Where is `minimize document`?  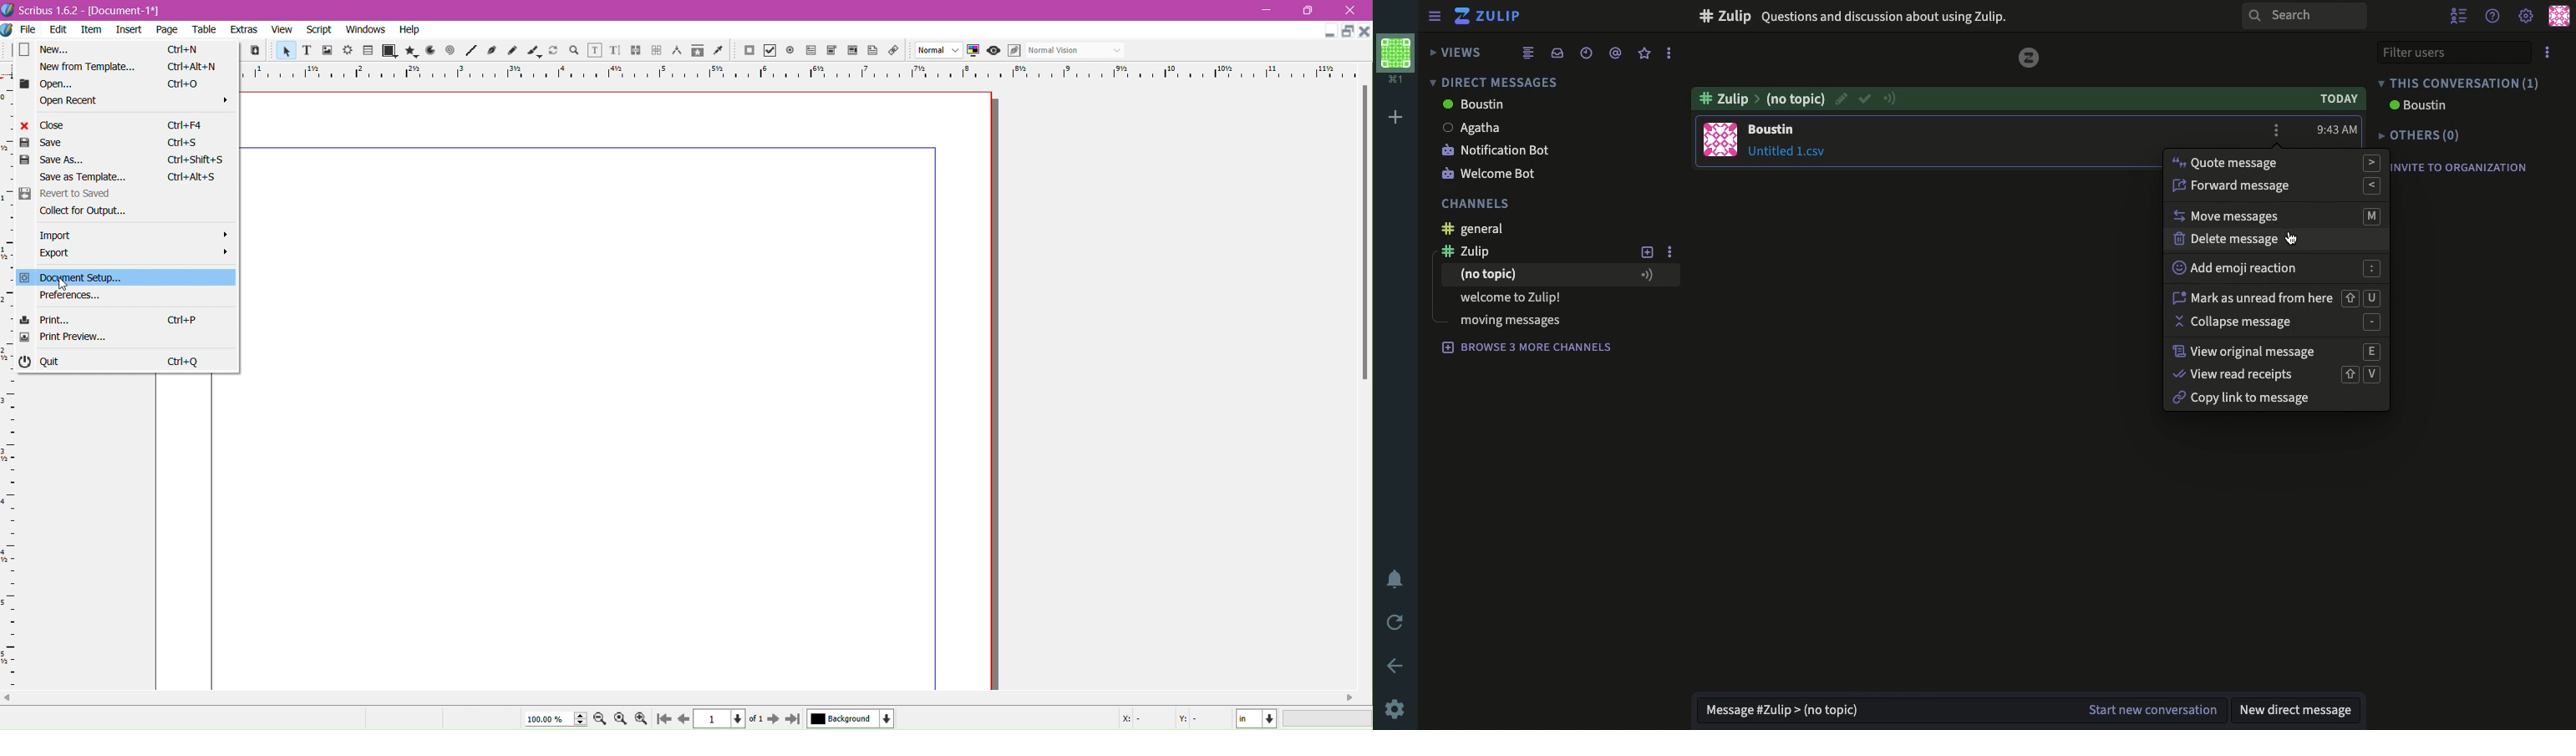 minimize document is located at coordinates (1326, 34).